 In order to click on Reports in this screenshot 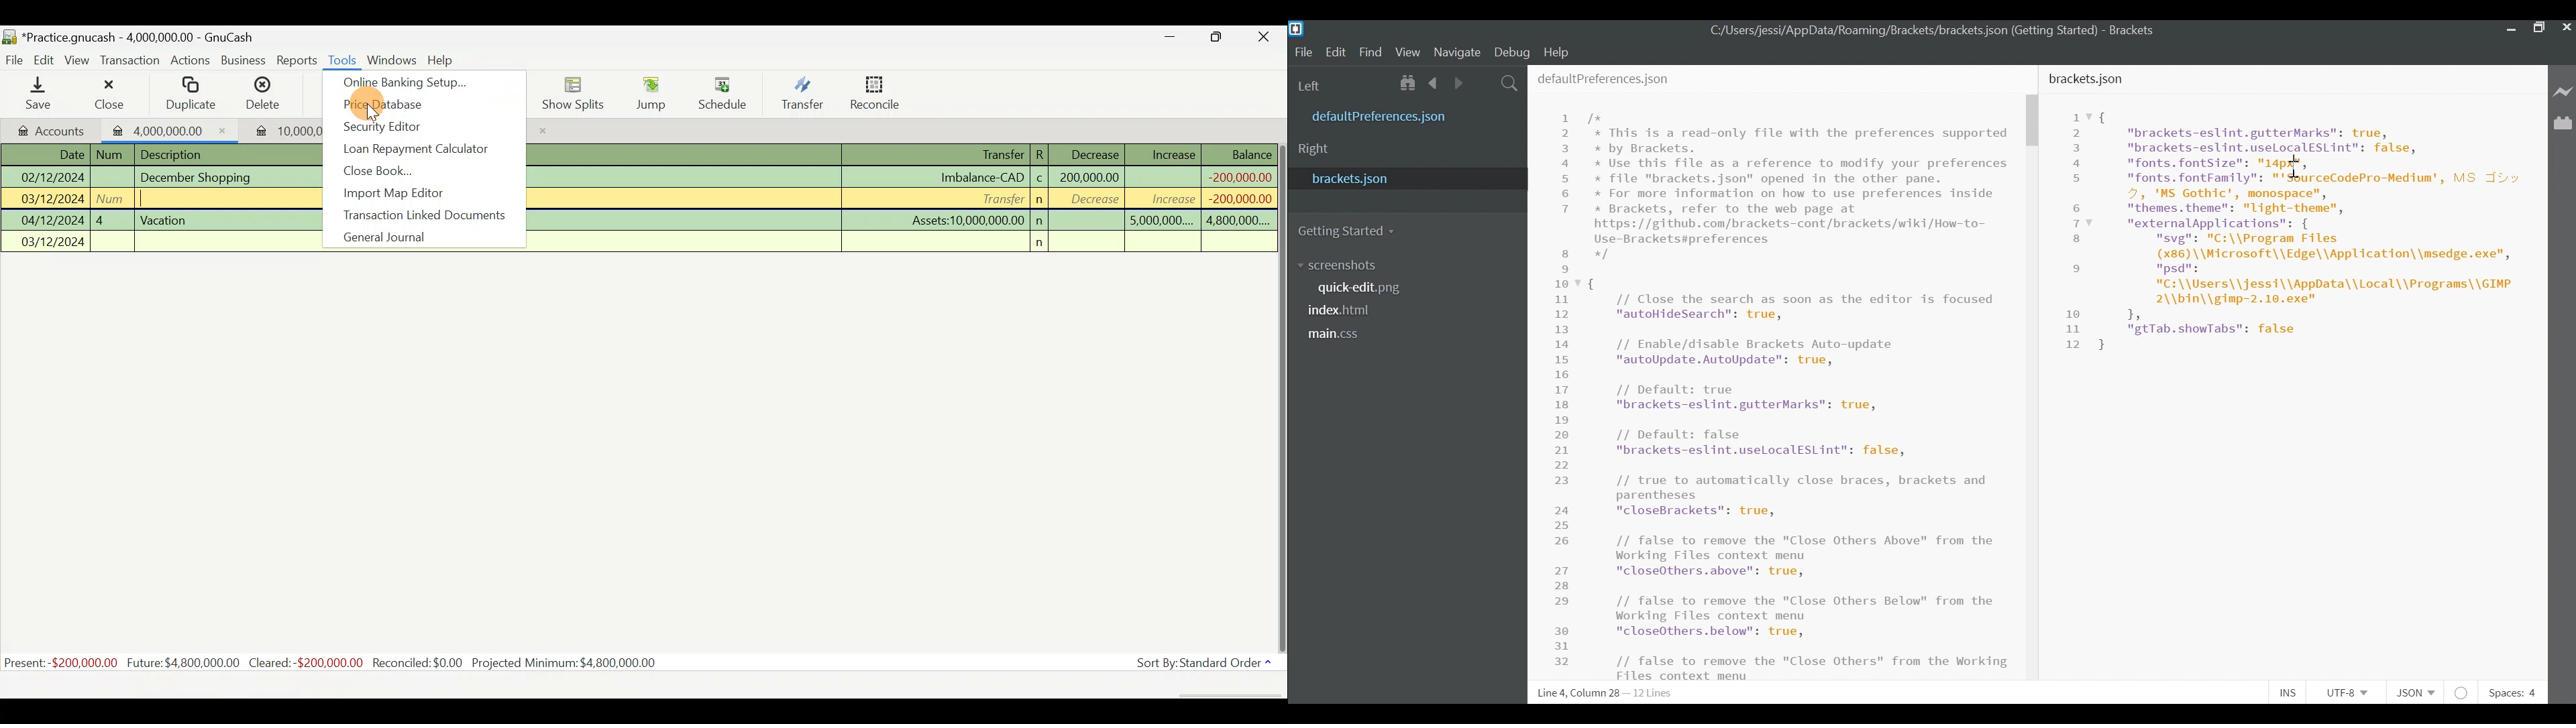, I will do `click(297, 60)`.